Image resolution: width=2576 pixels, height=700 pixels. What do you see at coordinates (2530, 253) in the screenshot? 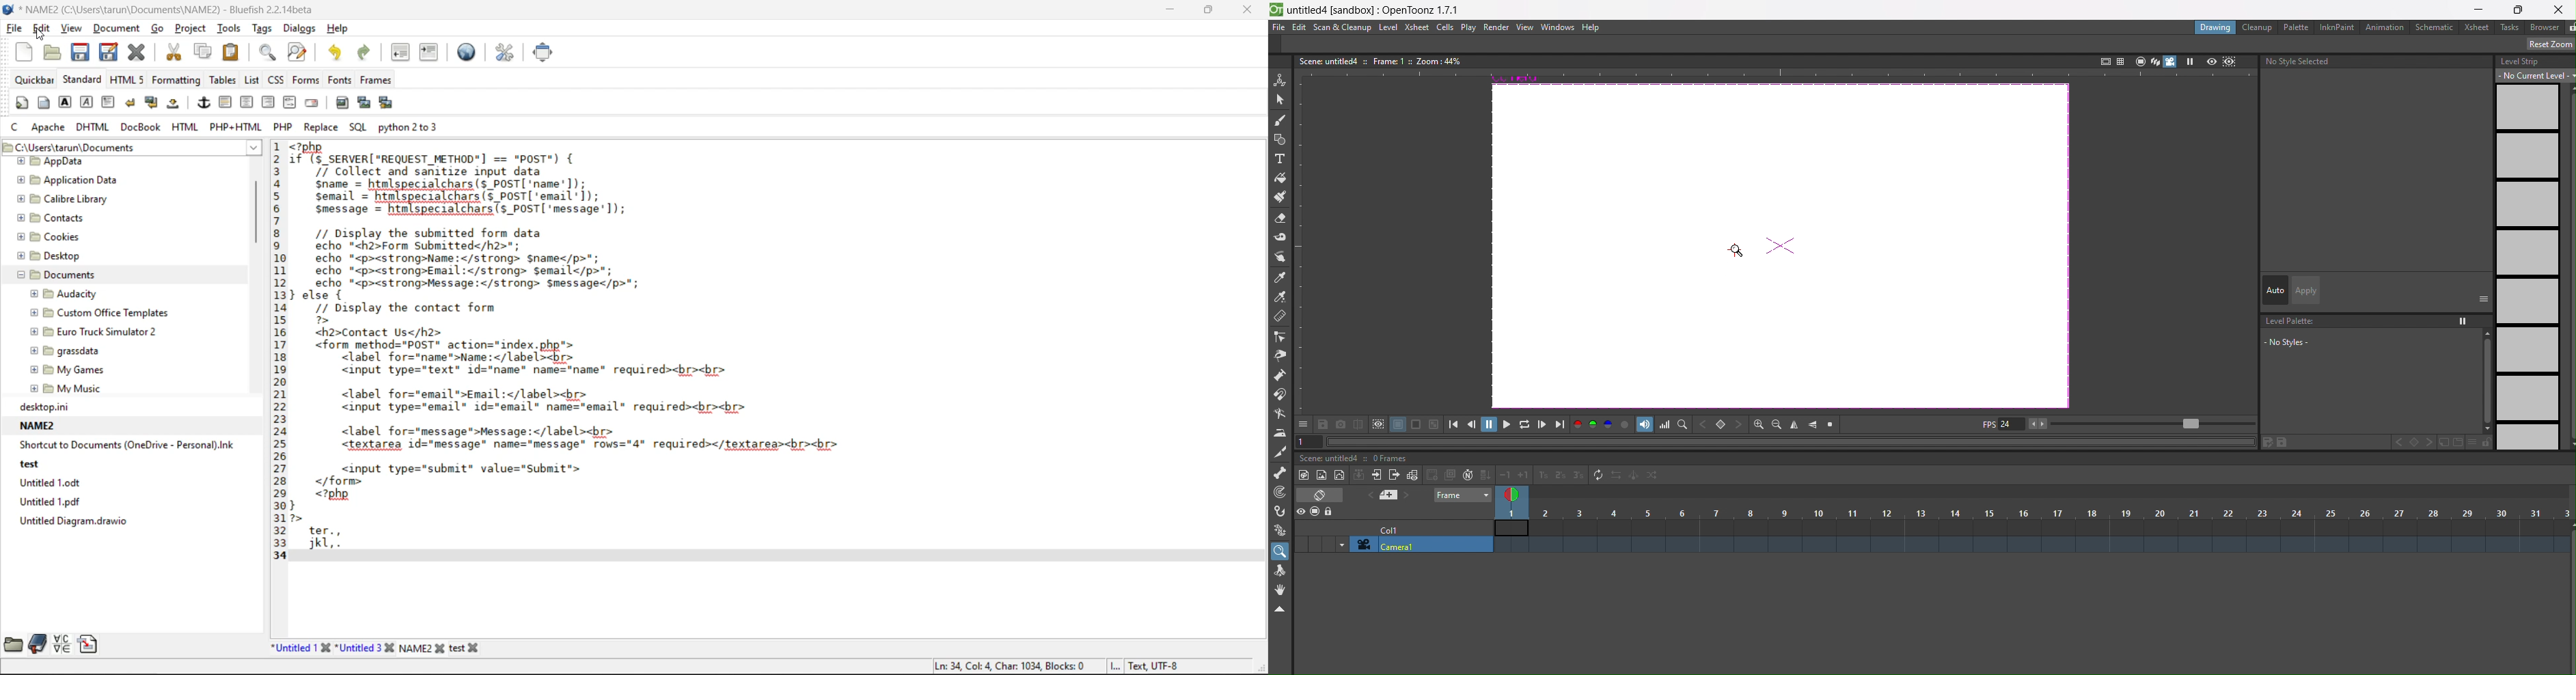
I see `level strip` at bounding box center [2530, 253].